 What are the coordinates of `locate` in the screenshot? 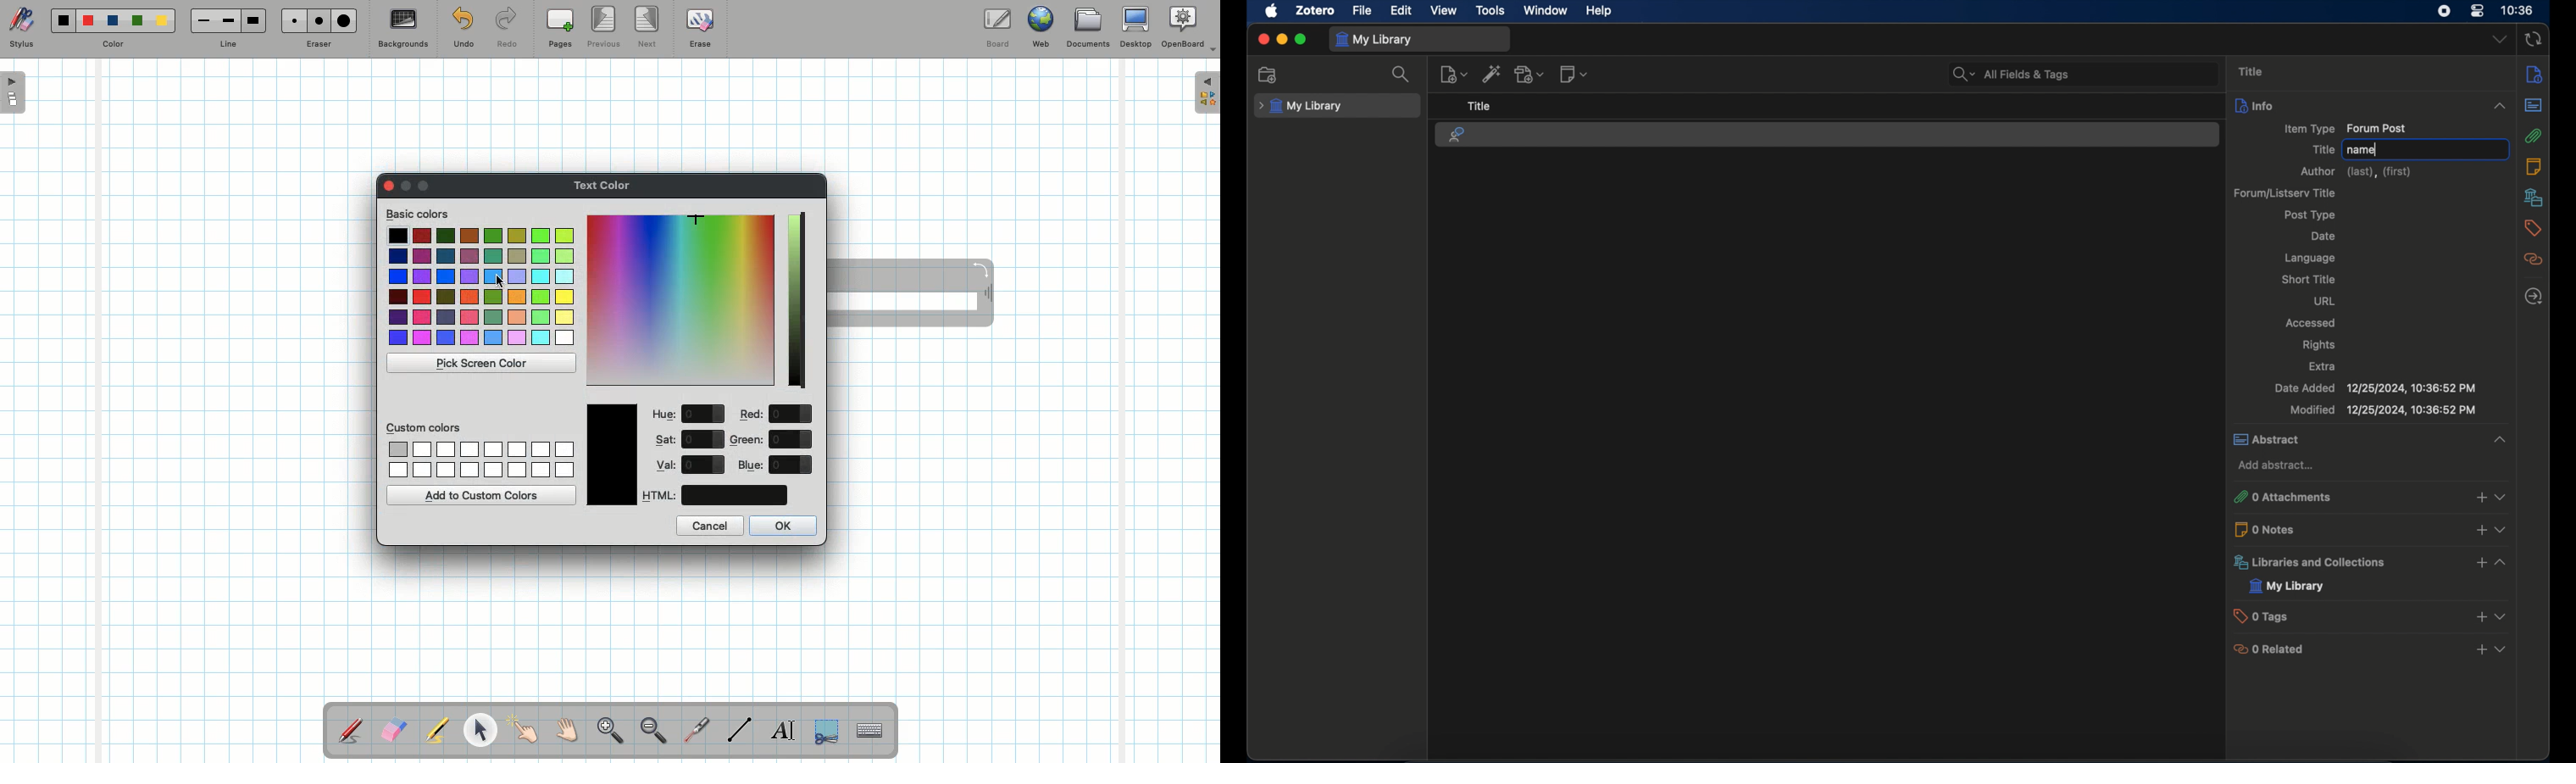 It's located at (2534, 296).